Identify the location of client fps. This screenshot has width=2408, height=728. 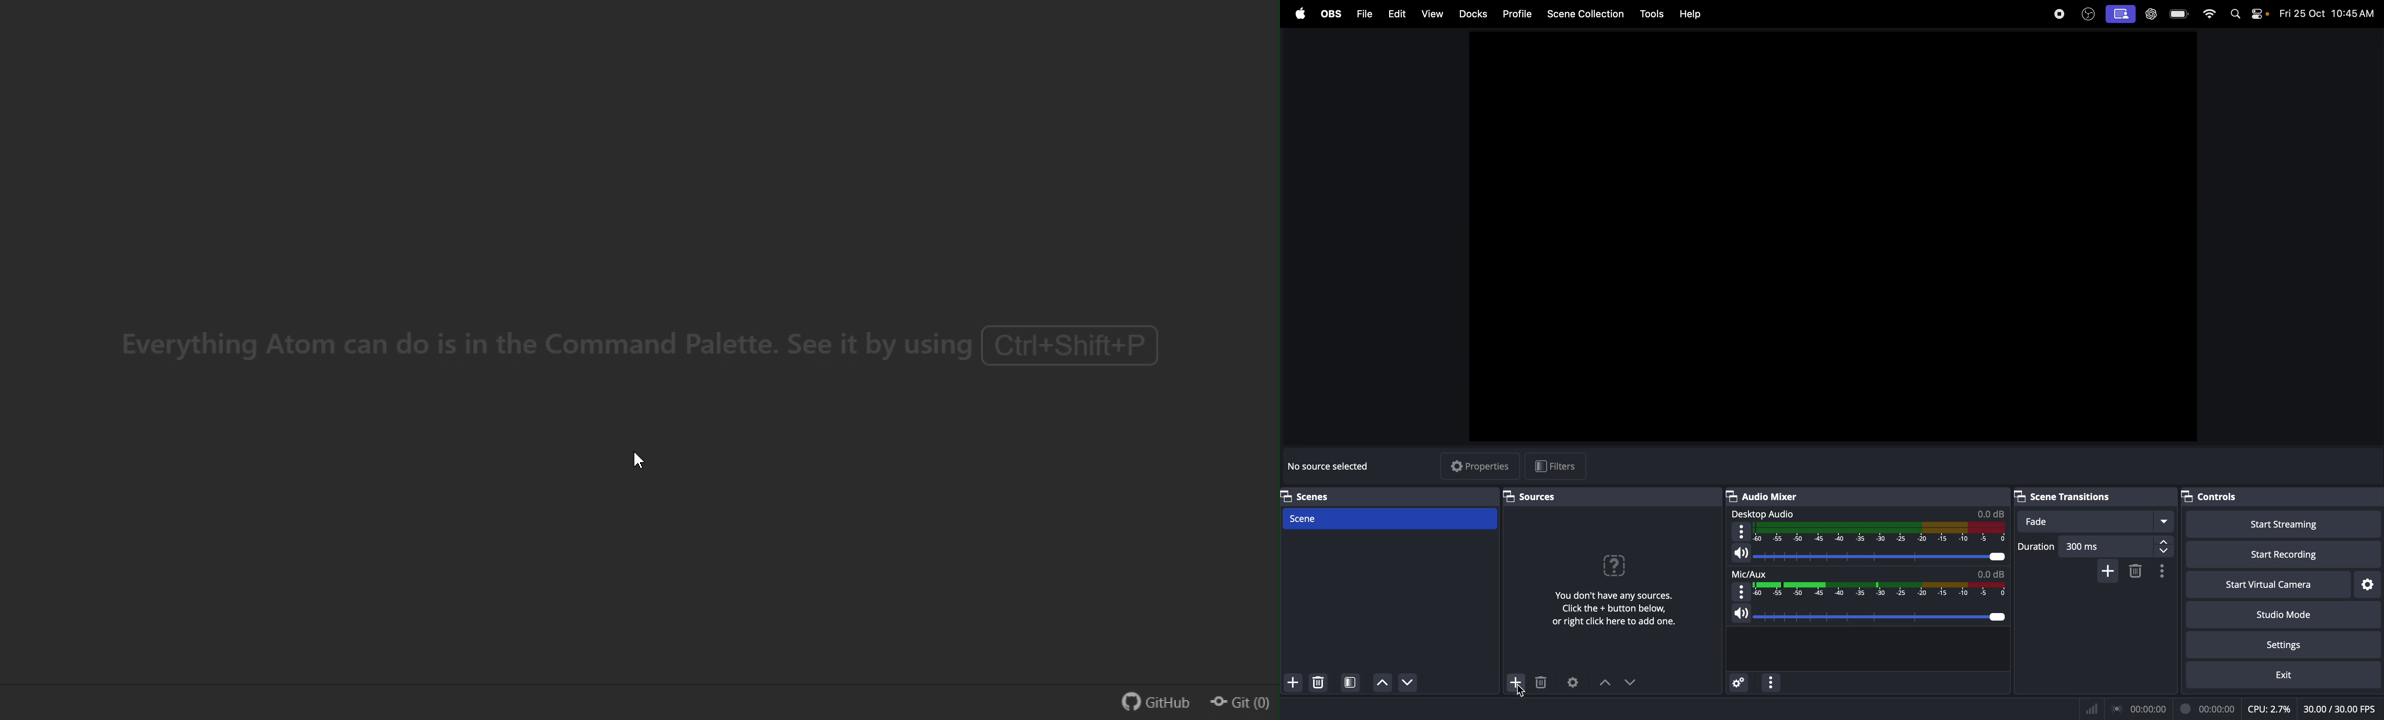
(2338, 705).